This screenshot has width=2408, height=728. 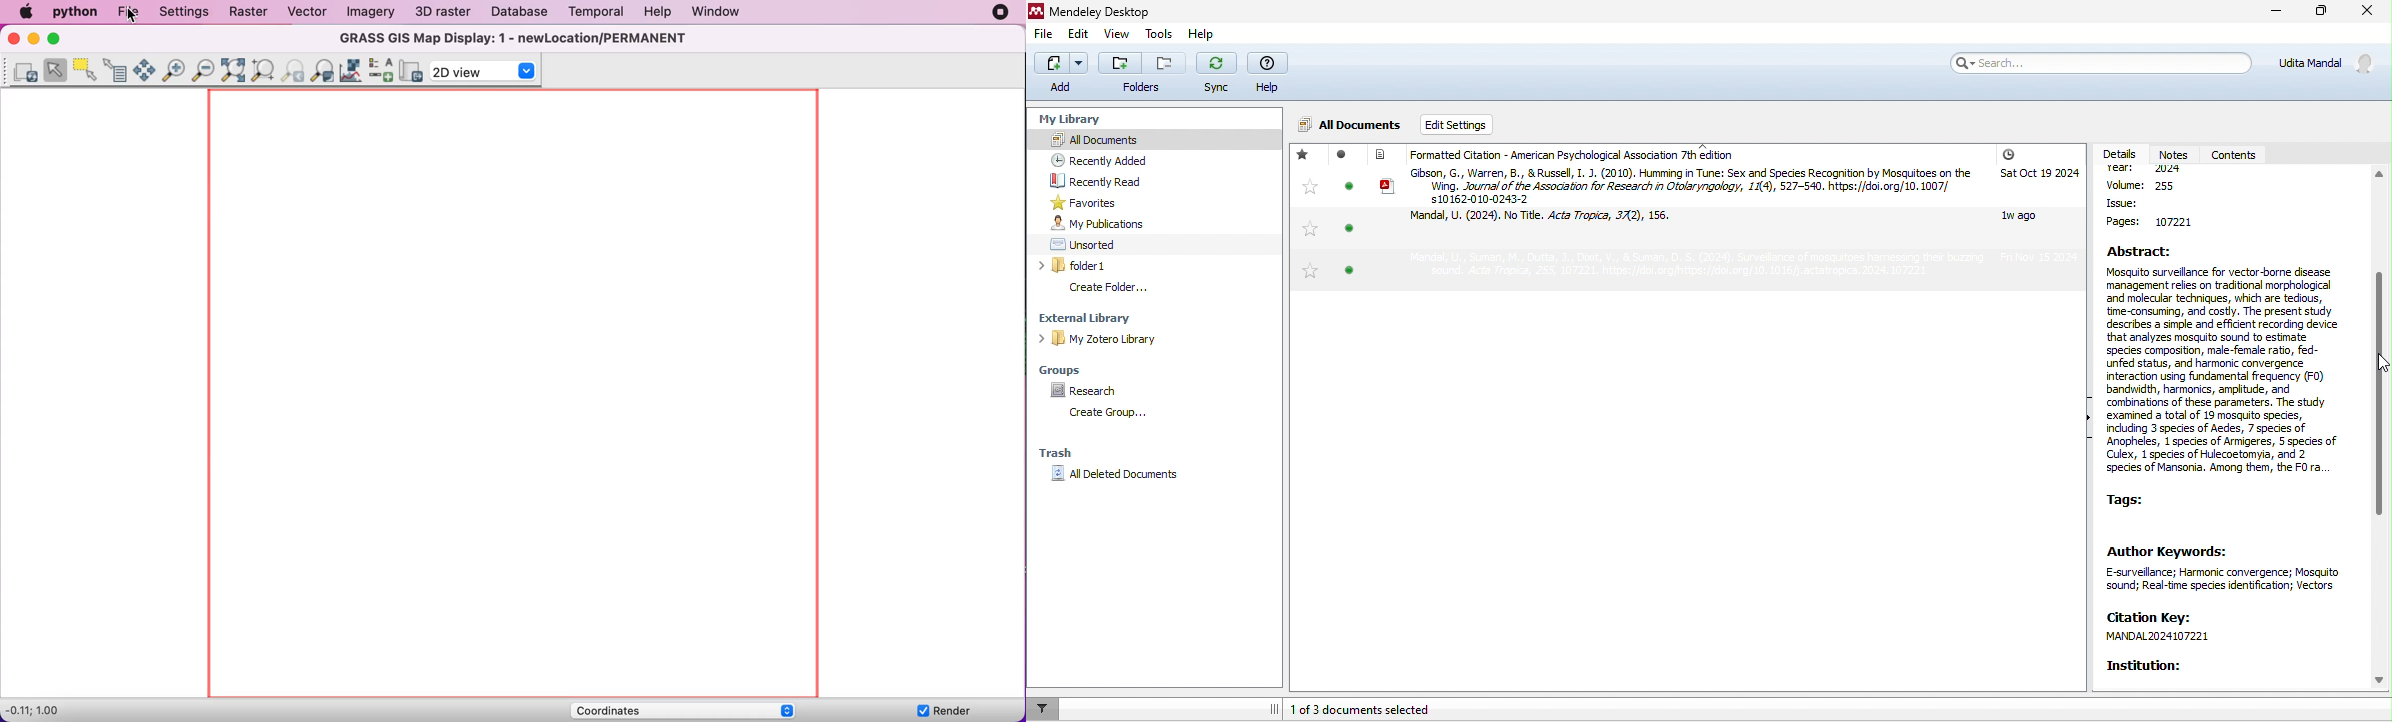 What do you see at coordinates (1112, 414) in the screenshot?
I see `create group` at bounding box center [1112, 414].